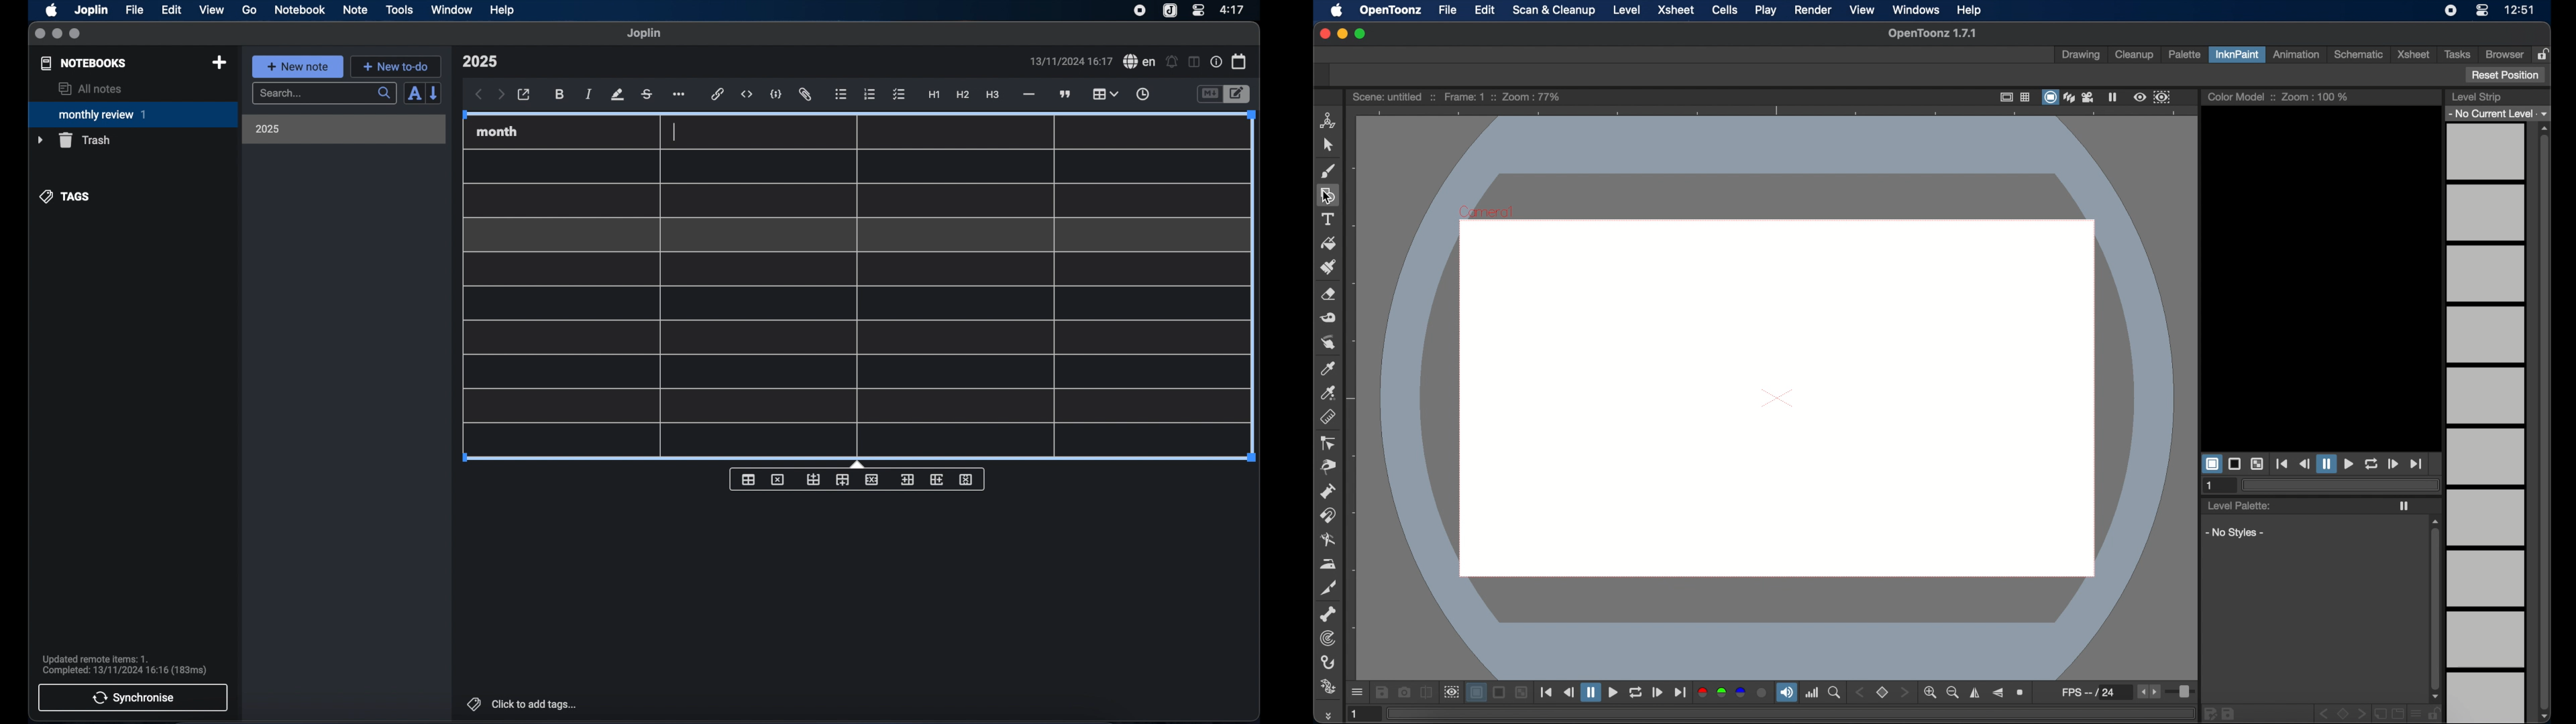 The width and height of the screenshot is (2576, 728). Describe the element at coordinates (297, 66) in the screenshot. I see `new note` at that location.